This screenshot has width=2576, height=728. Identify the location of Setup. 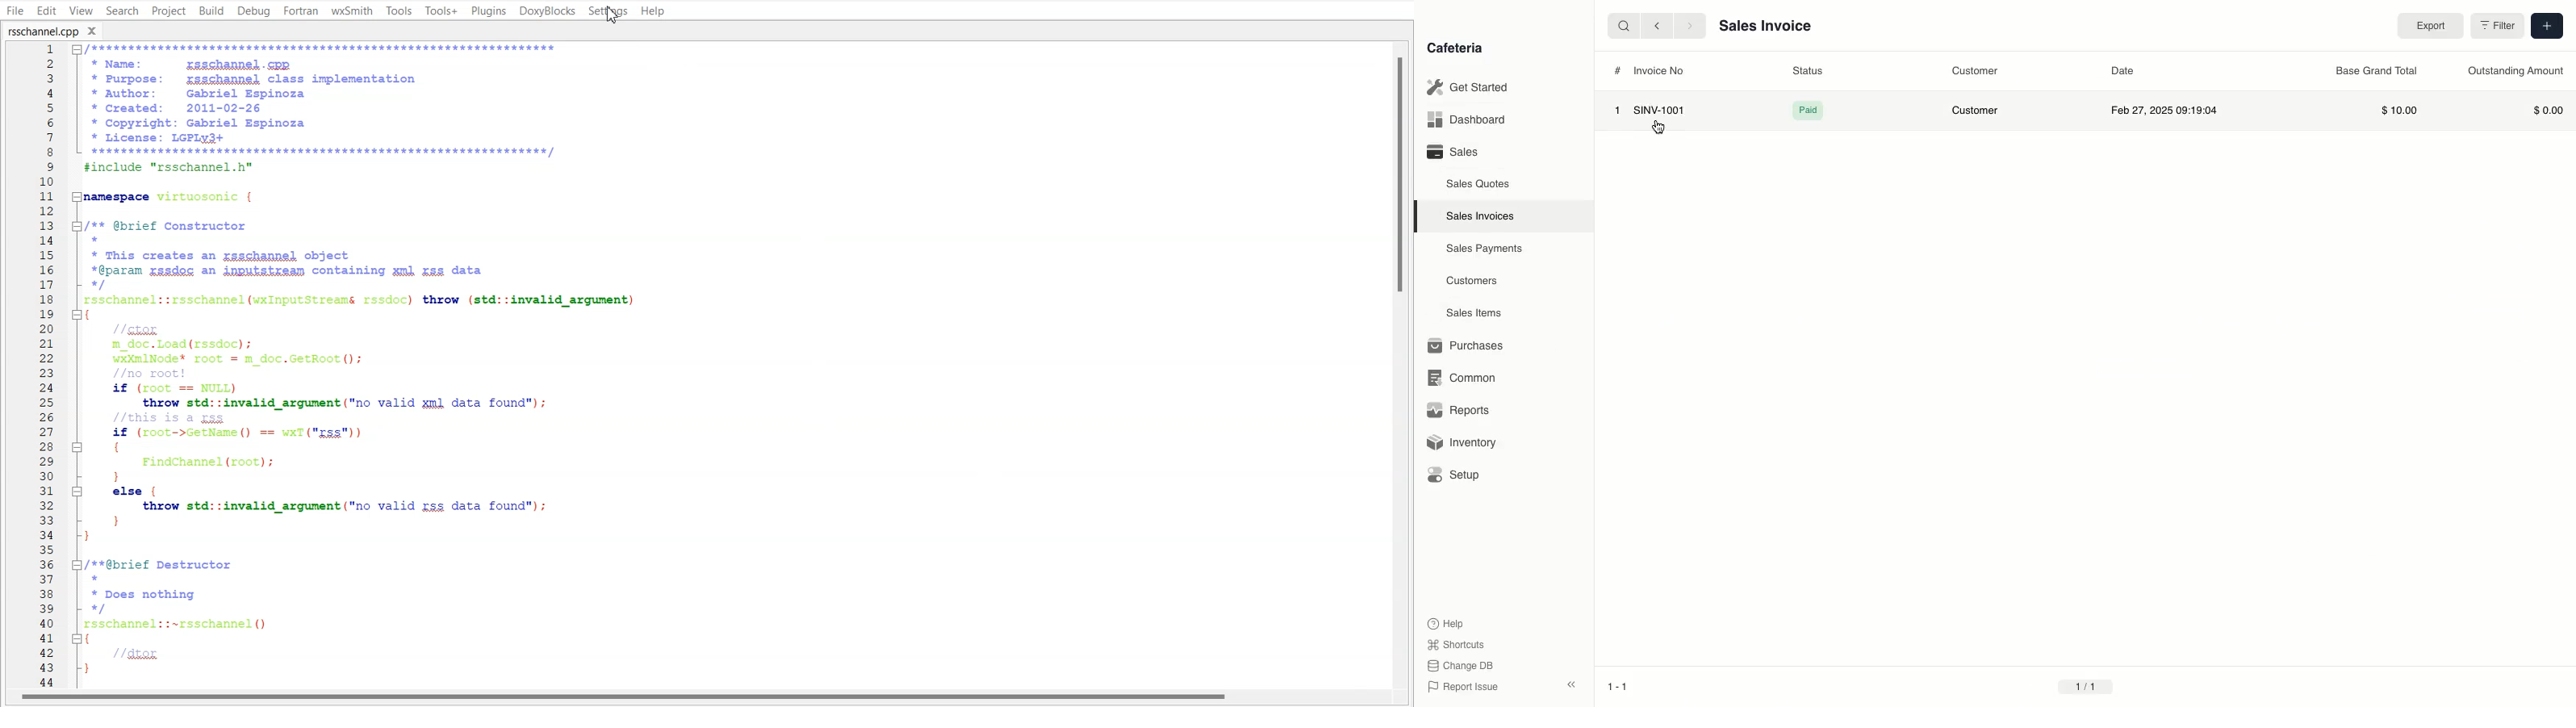
(1456, 475).